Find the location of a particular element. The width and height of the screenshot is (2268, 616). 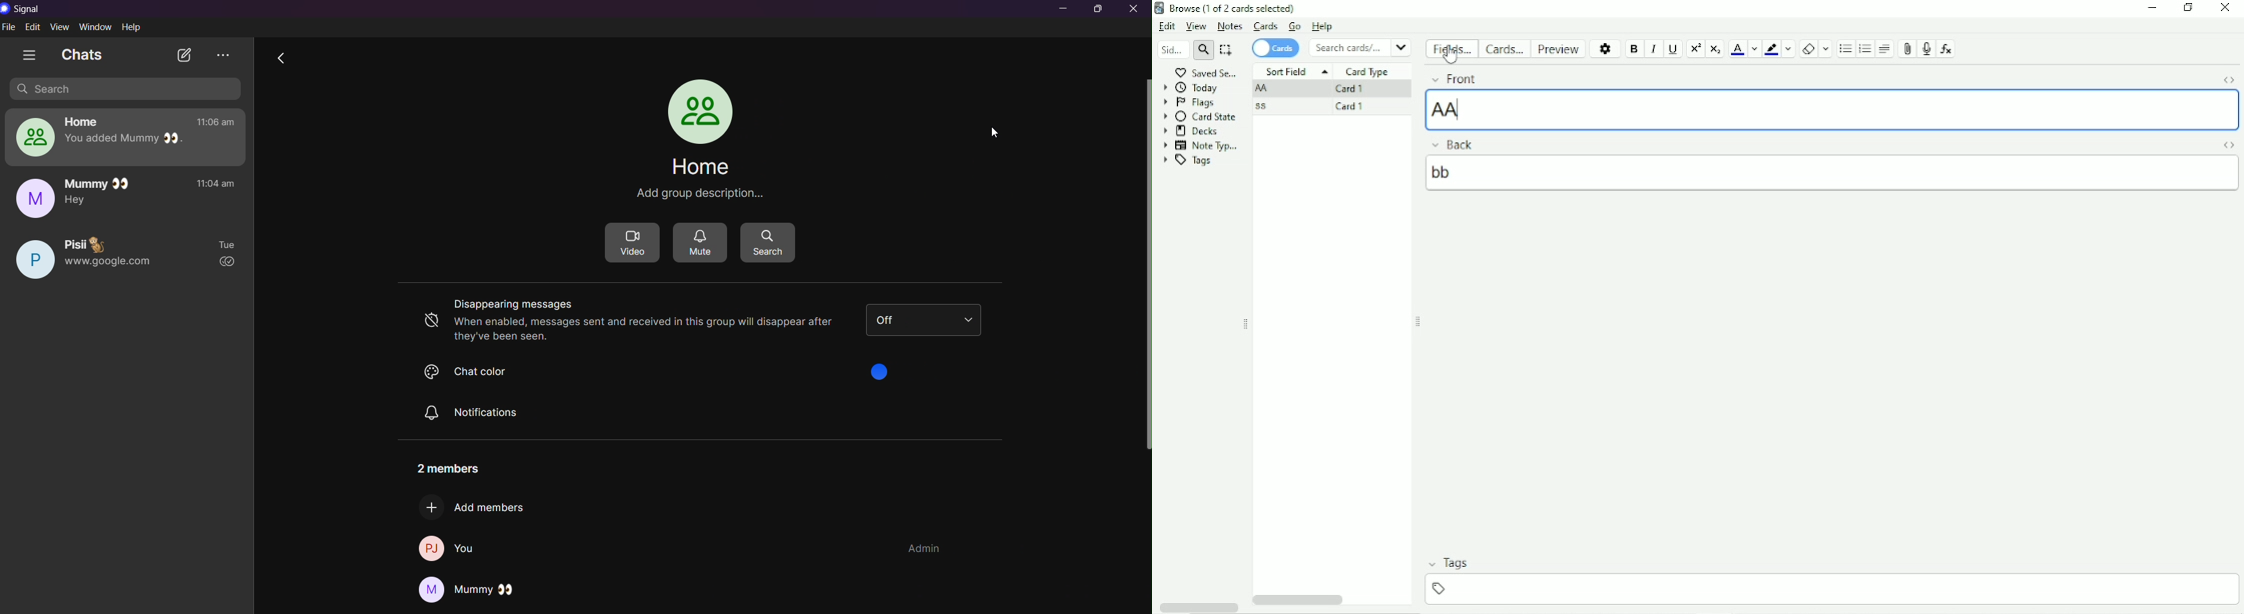

Equations is located at coordinates (1946, 48).